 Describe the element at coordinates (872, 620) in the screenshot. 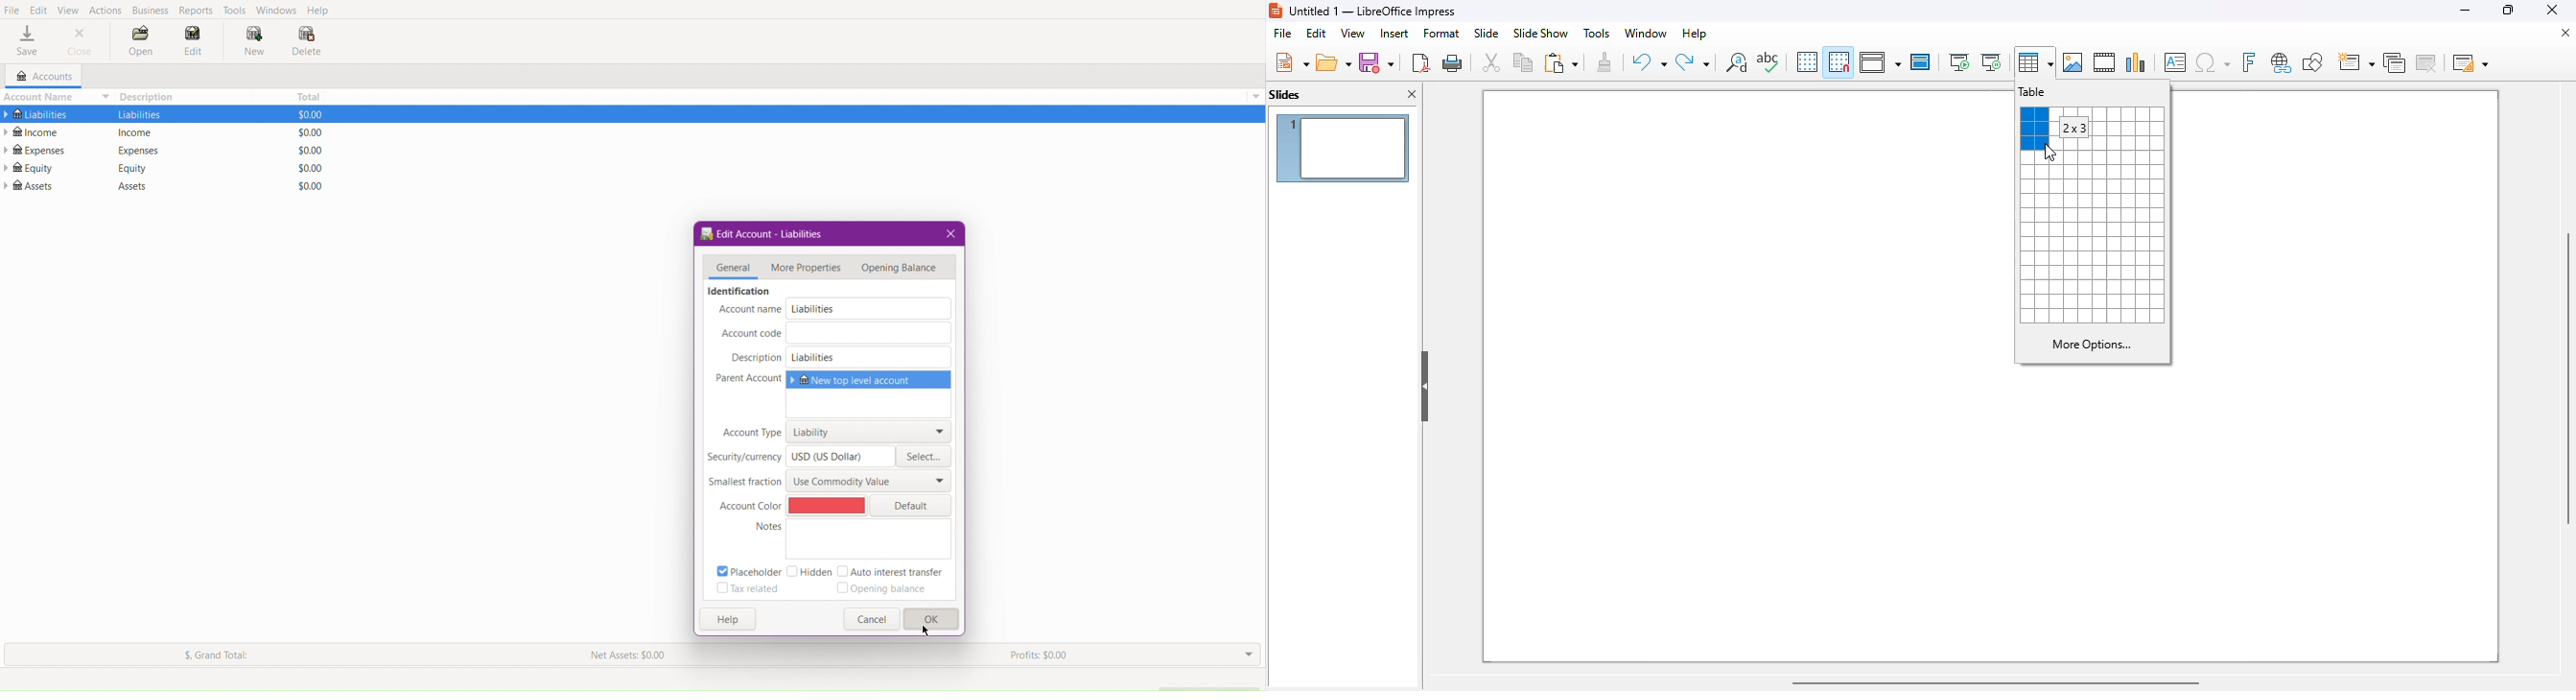

I see `` at that location.